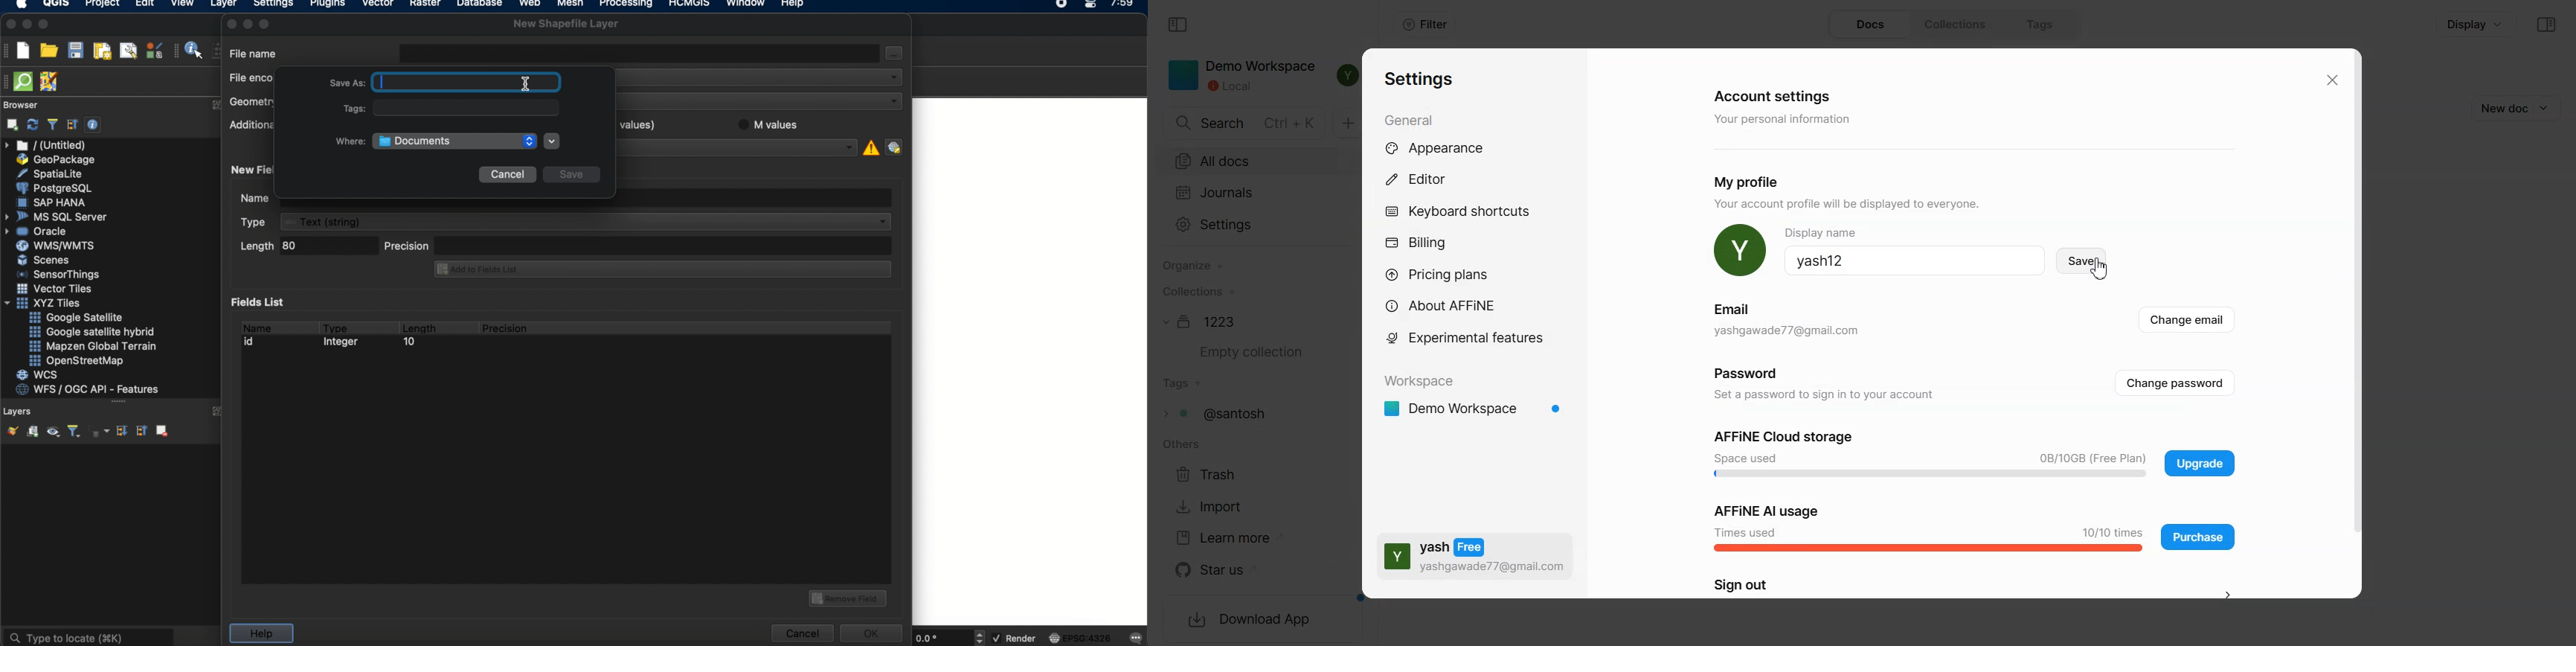 The width and height of the screenshot is (2576, 672). Describe the element at coordinates (47, 145) in the screenshot. I see `untitled` at that location.